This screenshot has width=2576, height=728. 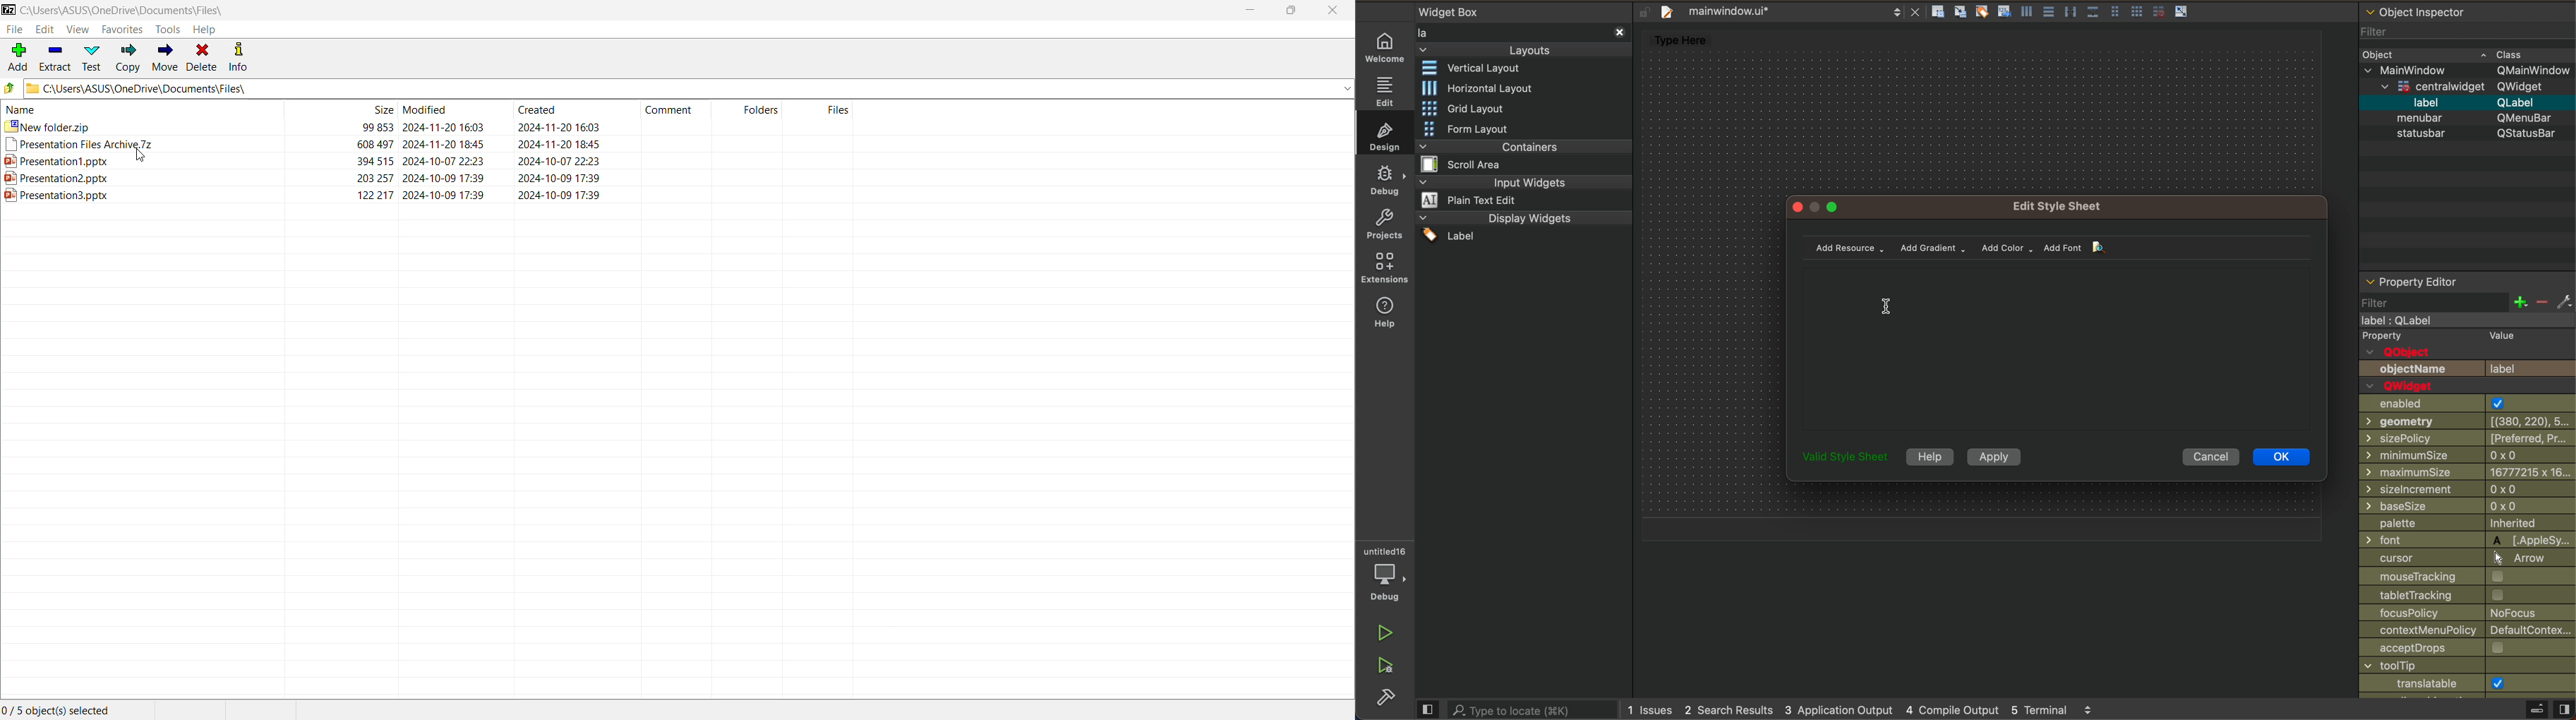 What do you see at coordinates (55, 57) in the screenshot?
I see `Extract` at bounding box center [55, 57].